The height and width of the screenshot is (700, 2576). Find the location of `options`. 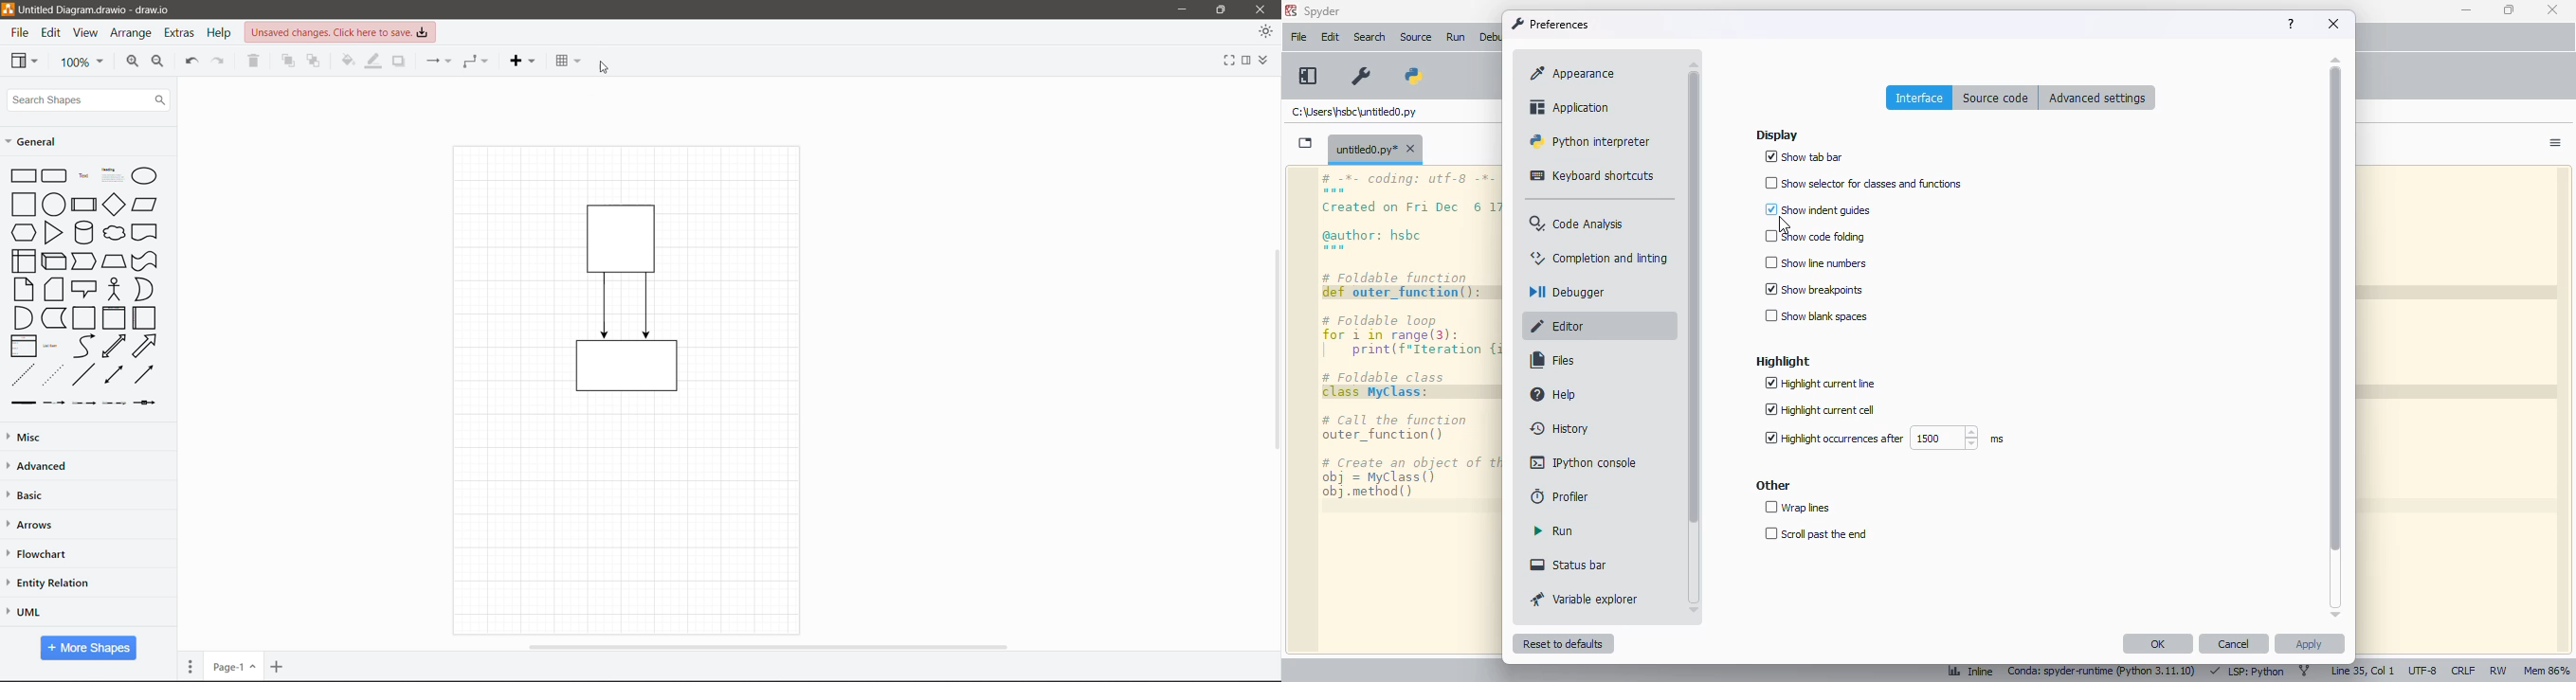

options is located at coordinates (2556, 143).